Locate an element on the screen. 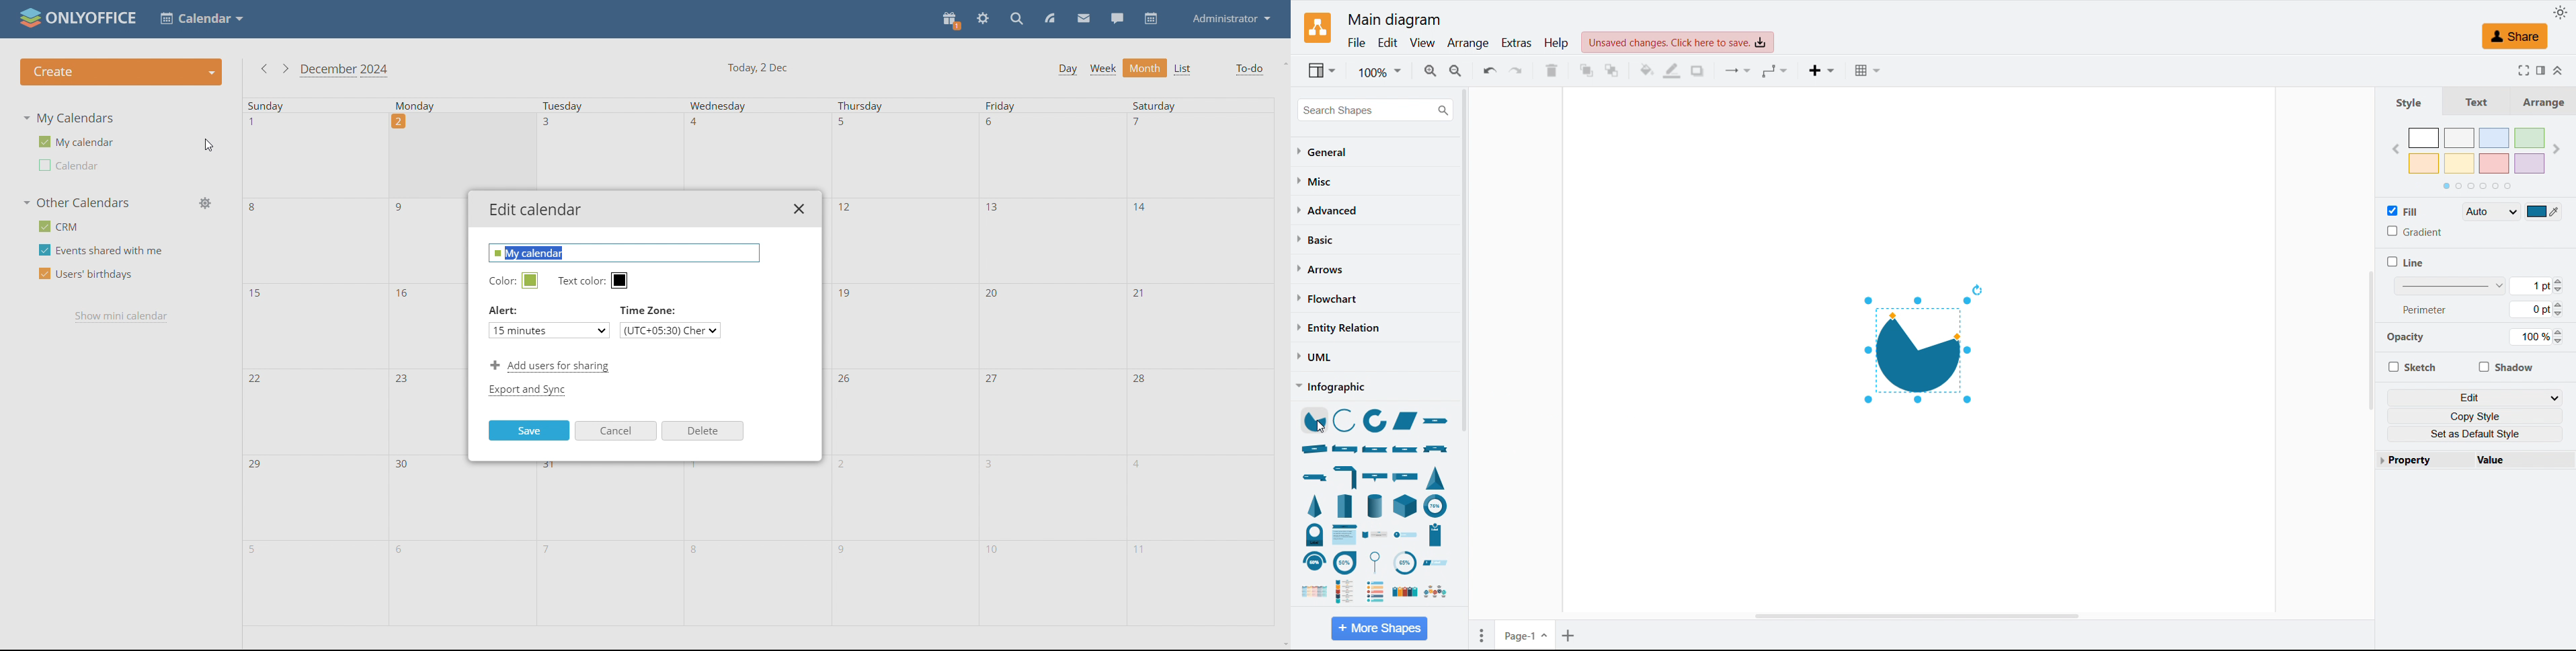 The height and width of the screenshot is (672, 2576). Zoom in  is located at coordinates (1430, 70).